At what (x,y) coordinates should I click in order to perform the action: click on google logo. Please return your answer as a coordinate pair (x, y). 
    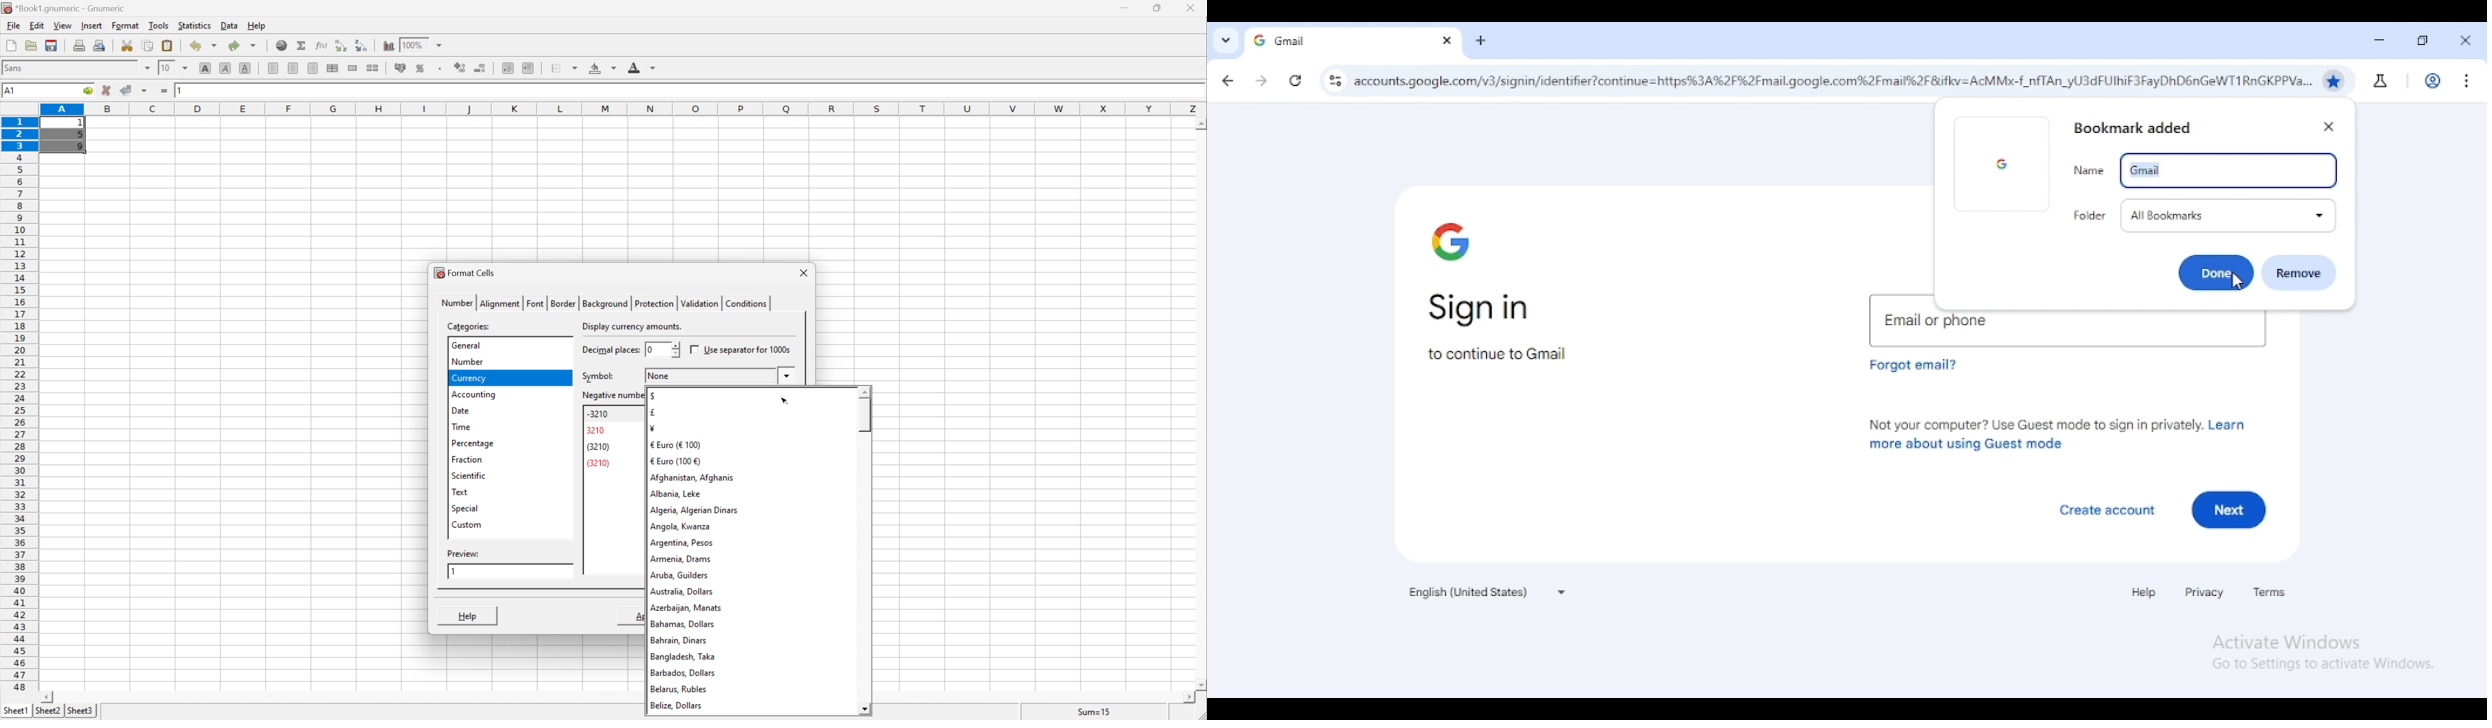
    Looking at the image, I should click on (1452, 241).